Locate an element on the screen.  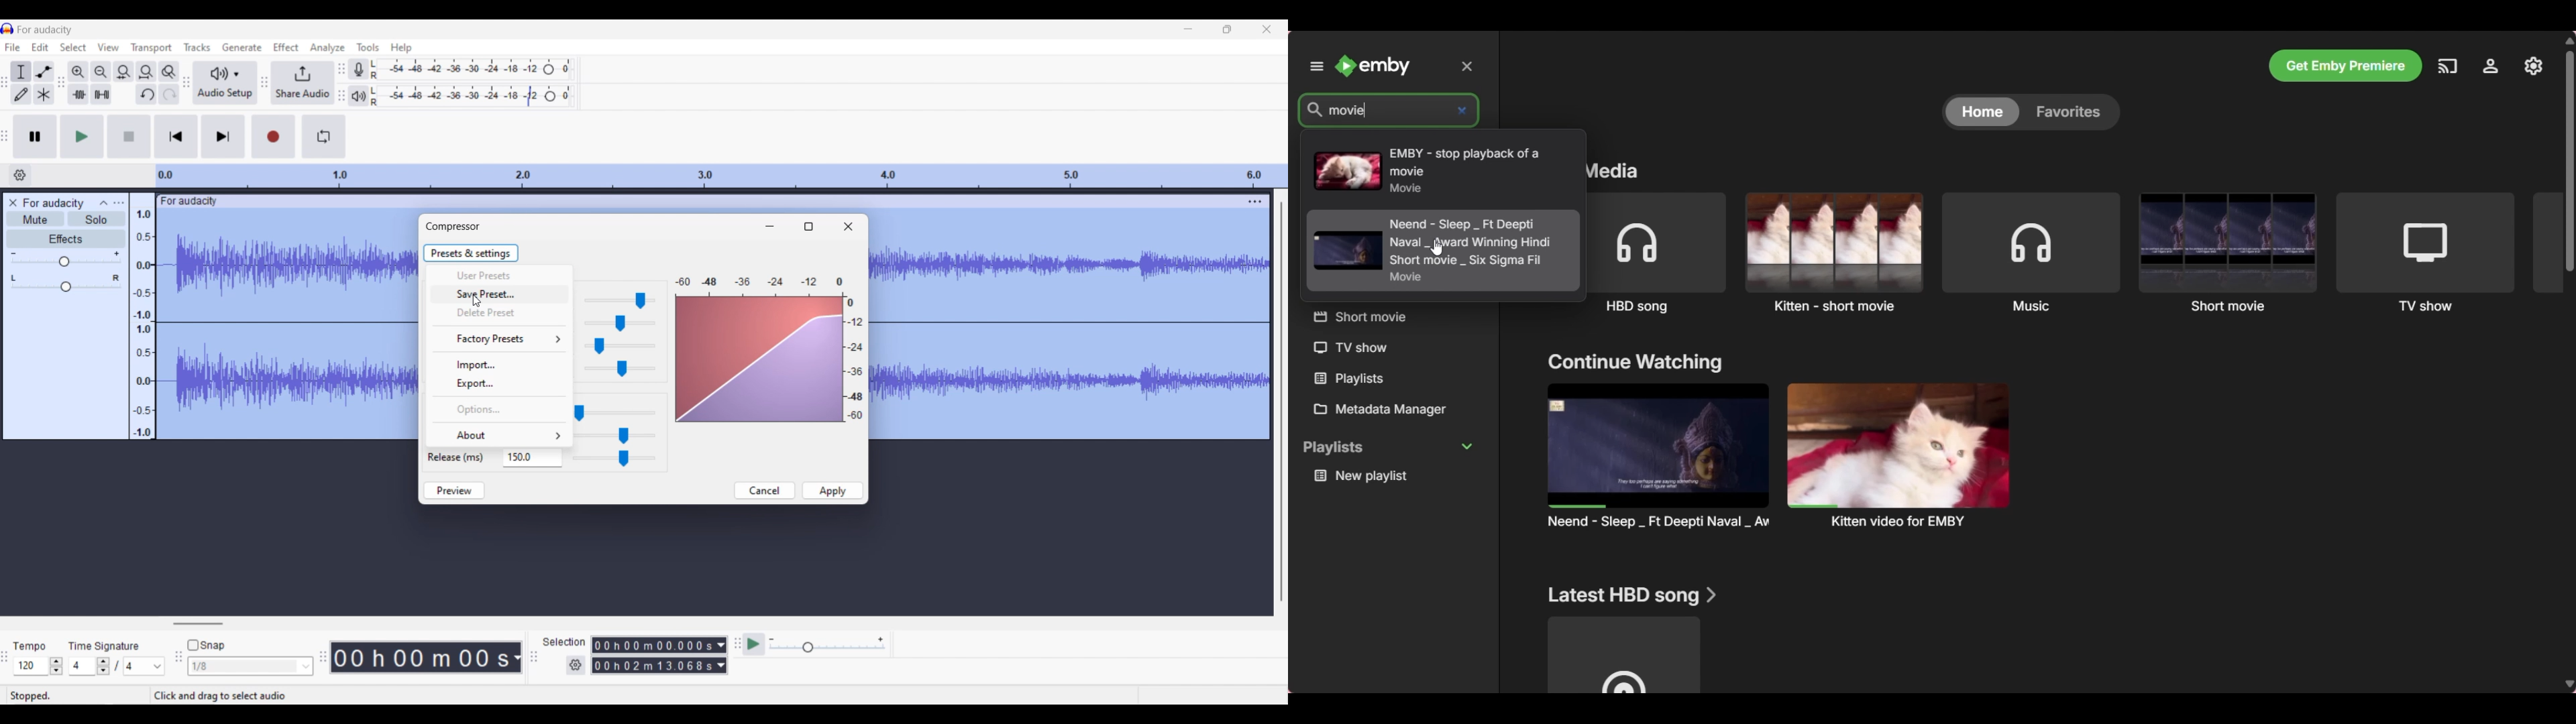
Export is located at coordinates (500, 384).